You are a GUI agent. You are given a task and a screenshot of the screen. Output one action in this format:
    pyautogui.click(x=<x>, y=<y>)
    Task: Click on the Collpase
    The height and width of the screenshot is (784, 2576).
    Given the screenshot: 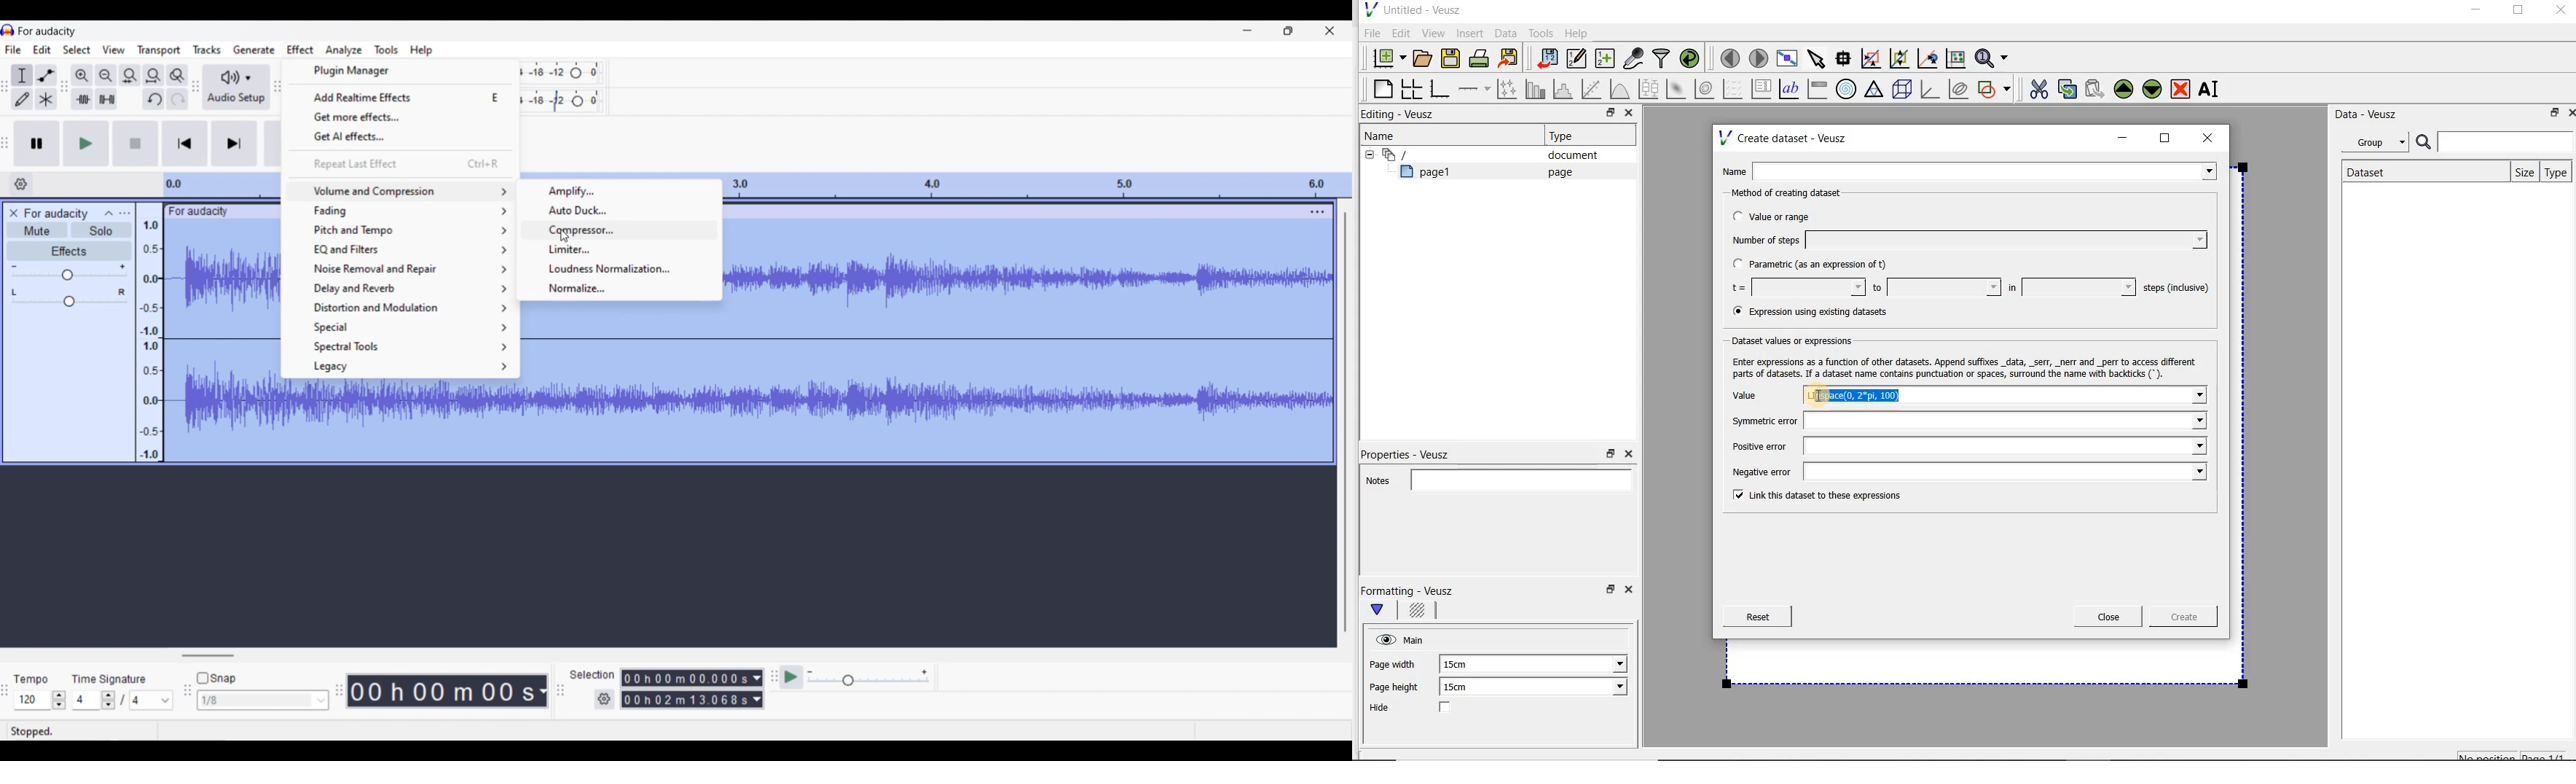 What is the action you would take?
    pyautogui.click(x=110, y=213)
    